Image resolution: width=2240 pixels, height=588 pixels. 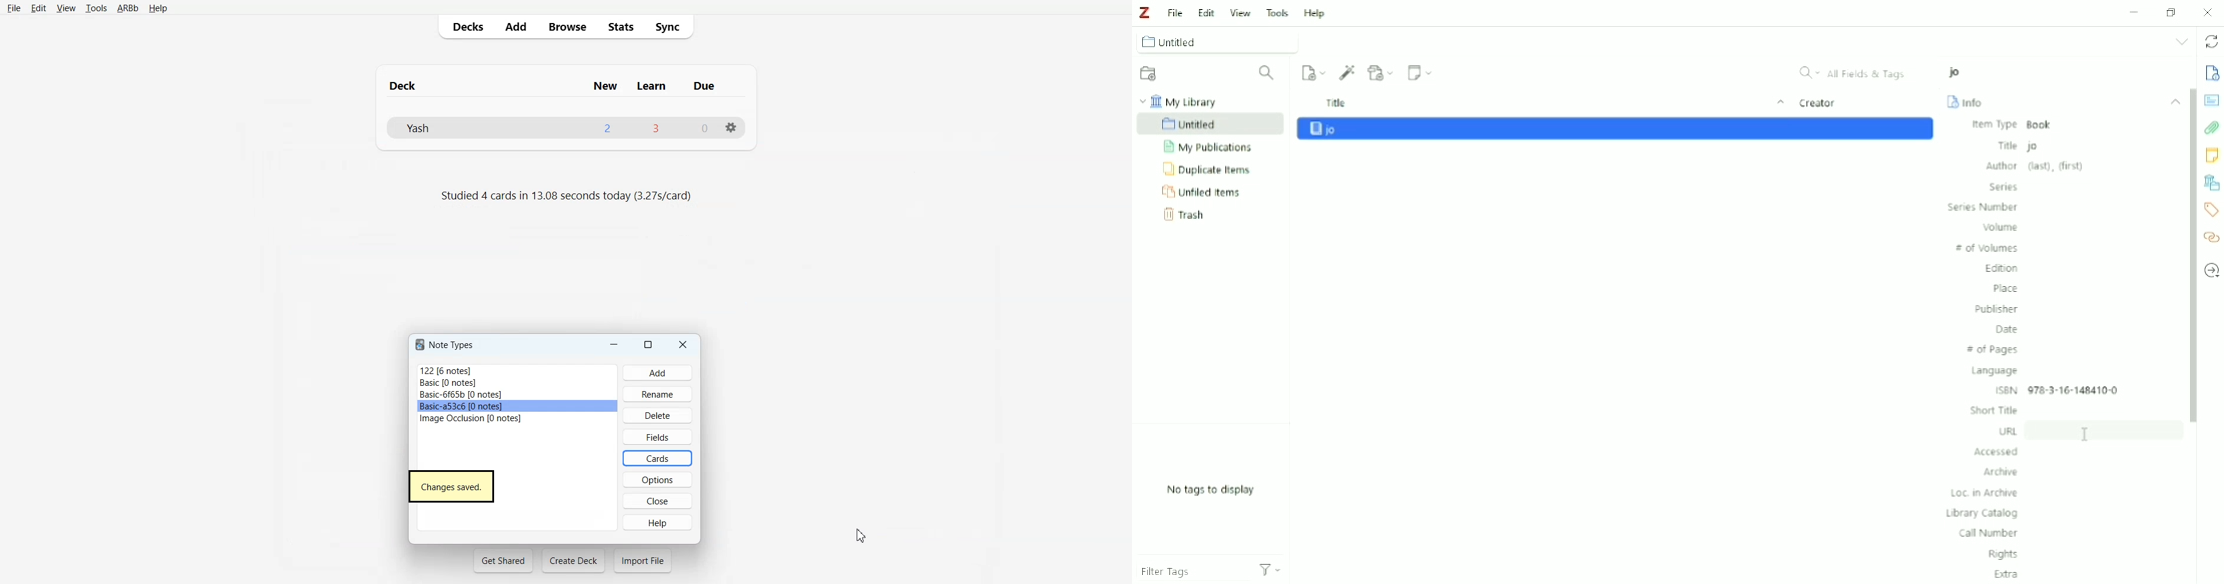 I want to click on New Collection, so click(x=1150, y=73).